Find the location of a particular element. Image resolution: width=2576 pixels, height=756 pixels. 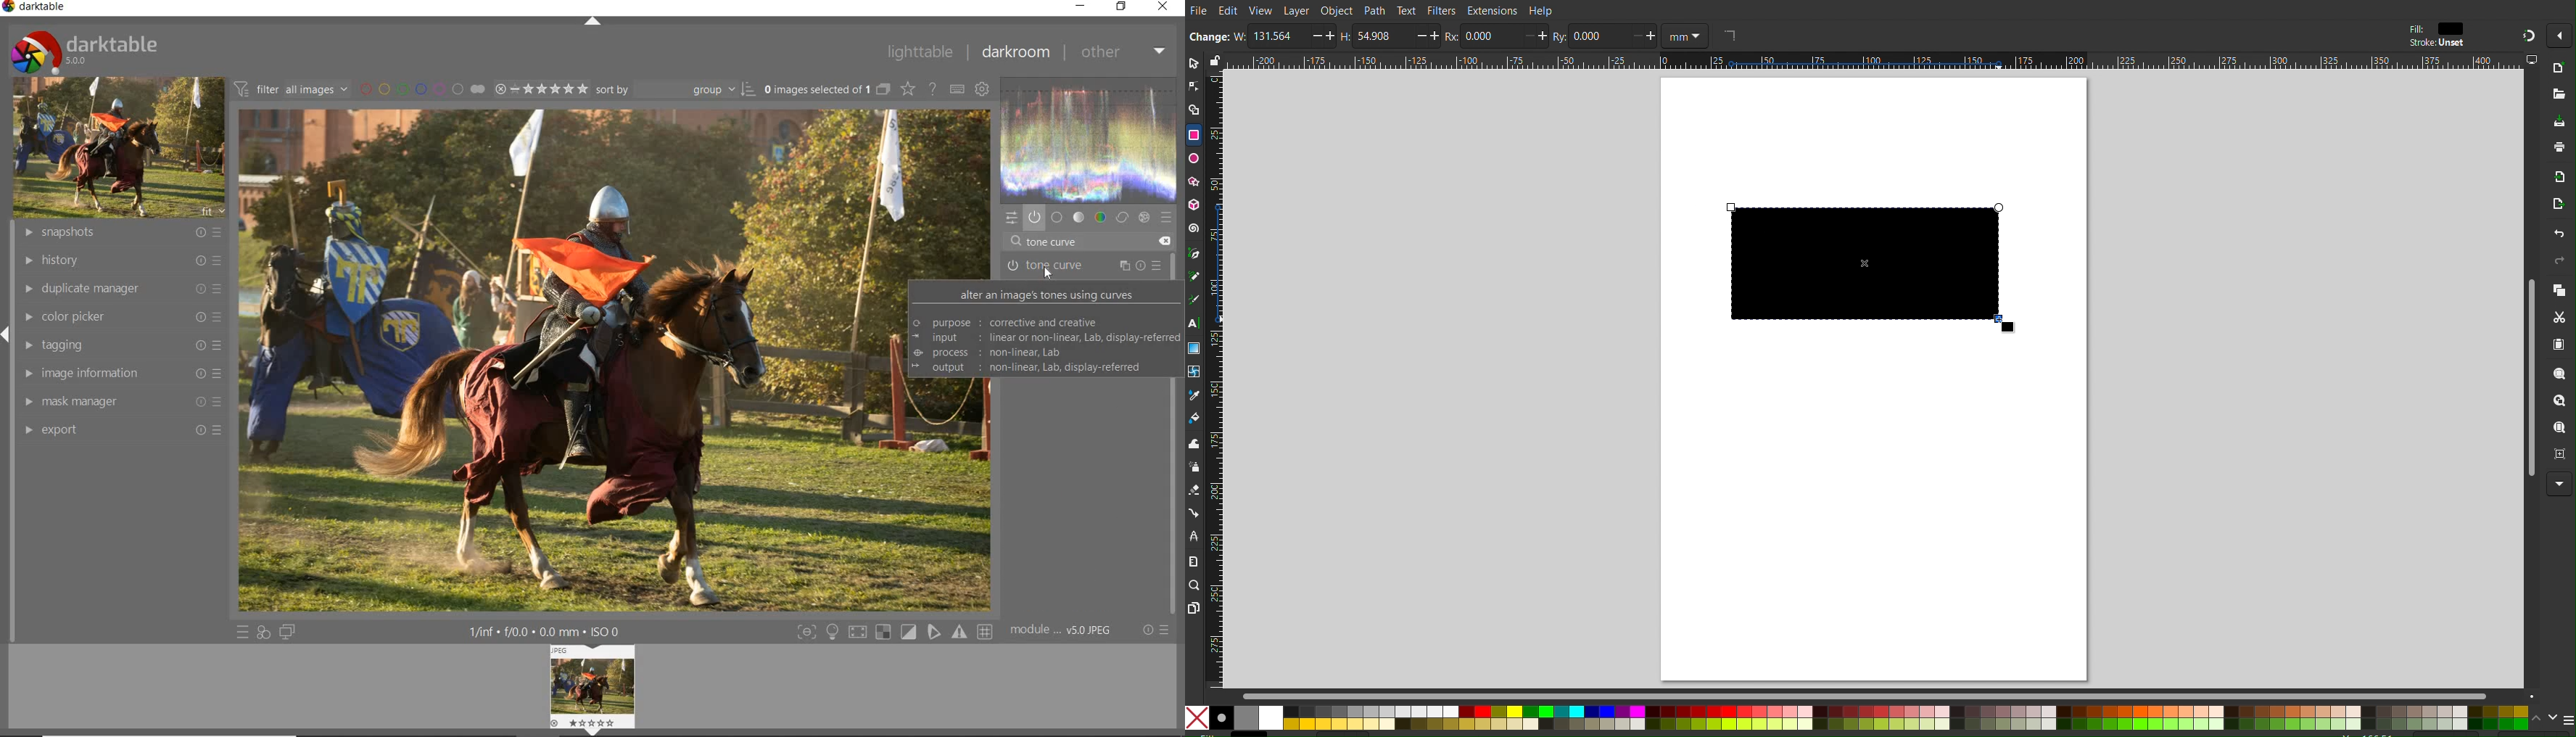

tagging is located at coordinates (119, 345).